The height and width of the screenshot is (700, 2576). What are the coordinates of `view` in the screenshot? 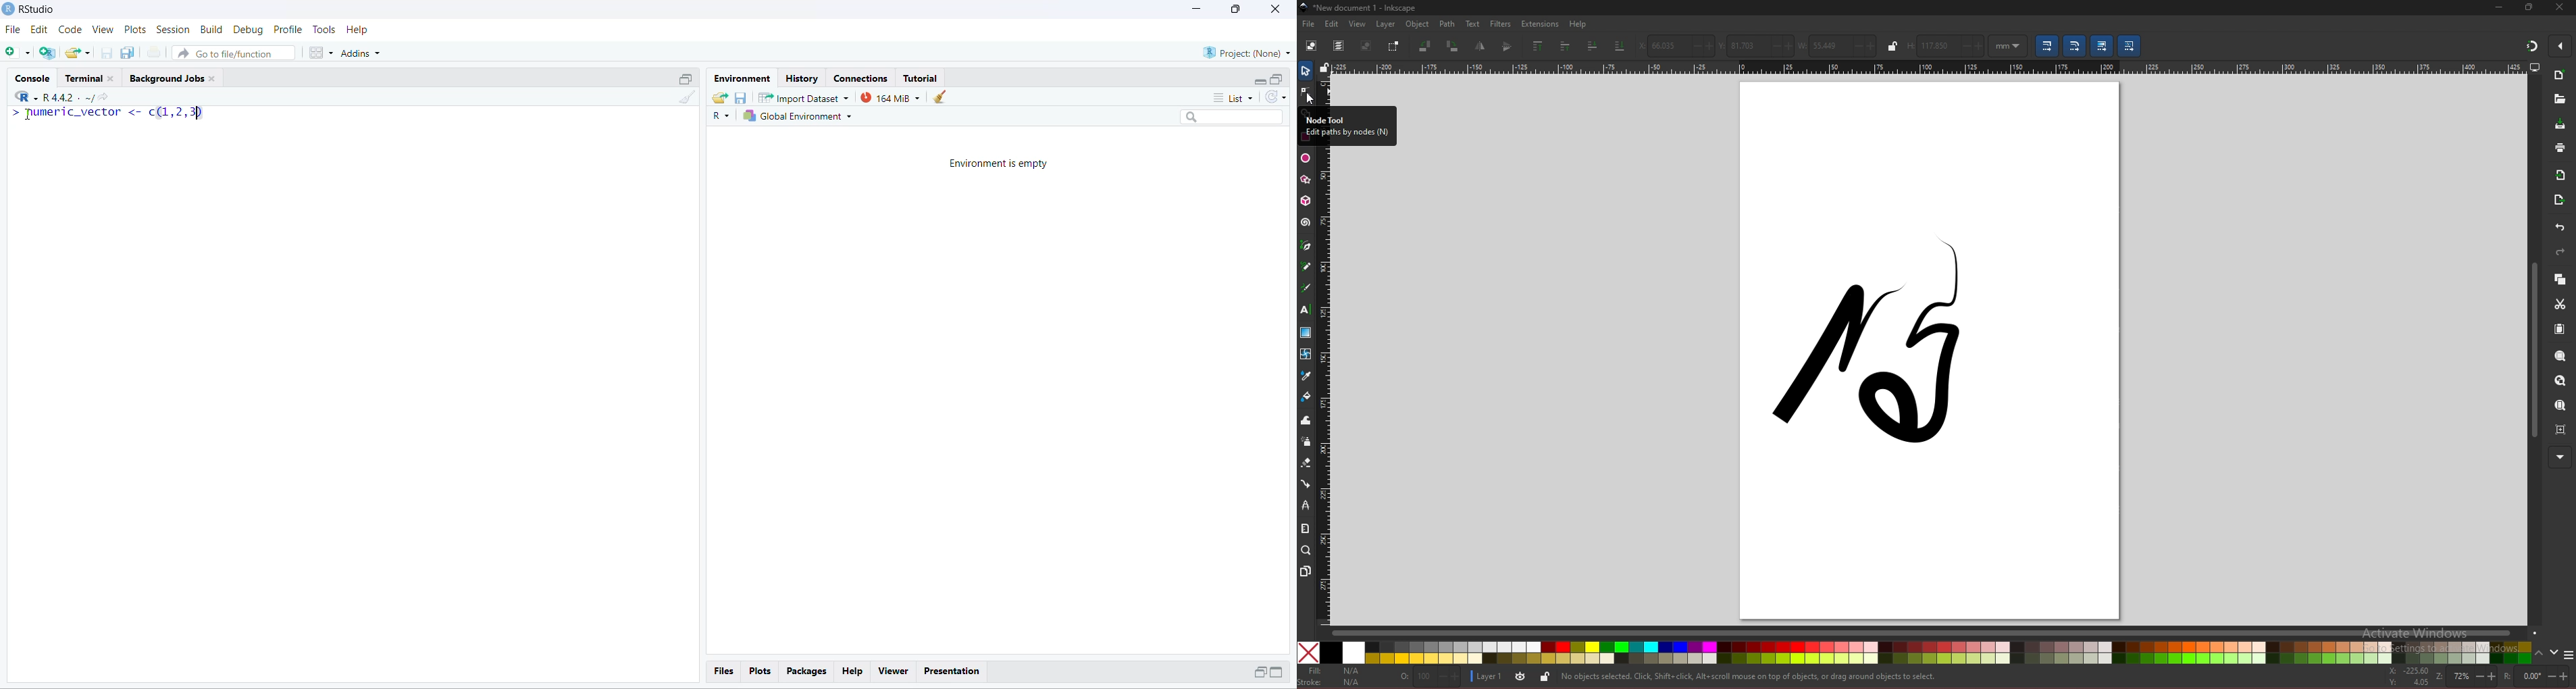 It's located at (1357, 24).